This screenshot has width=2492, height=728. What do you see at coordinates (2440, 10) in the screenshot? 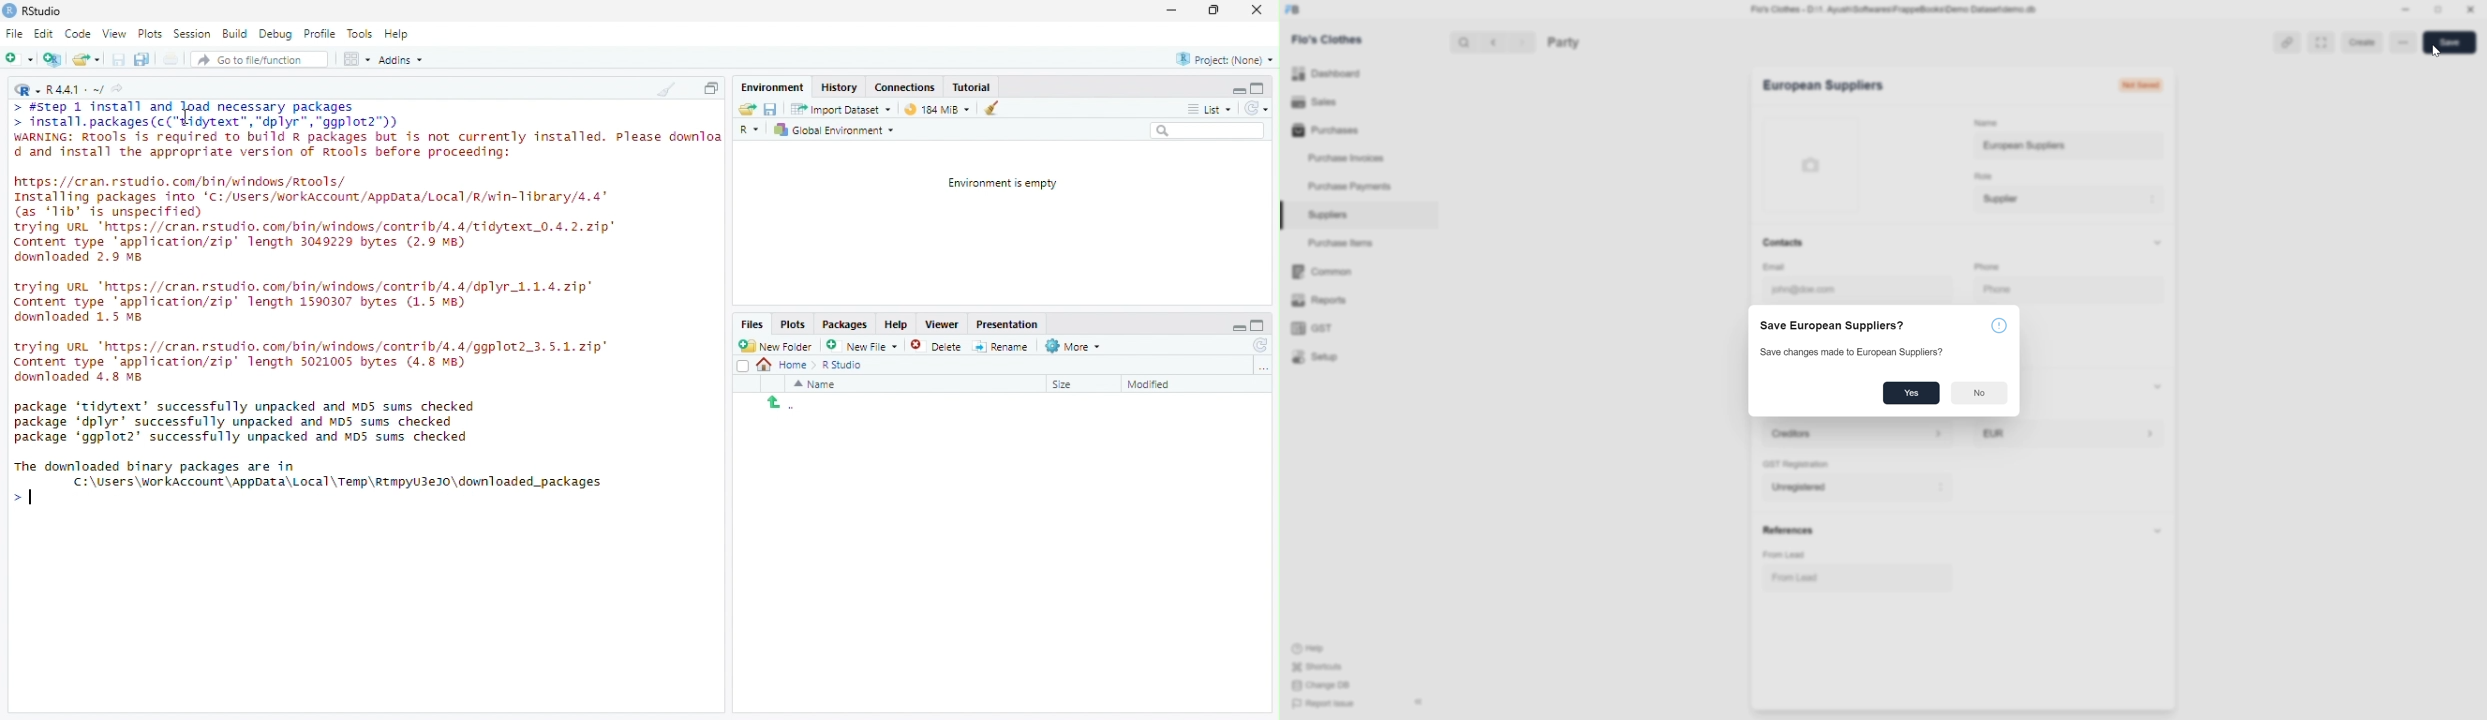
I see `close down` at bounding box center [2440, 10].